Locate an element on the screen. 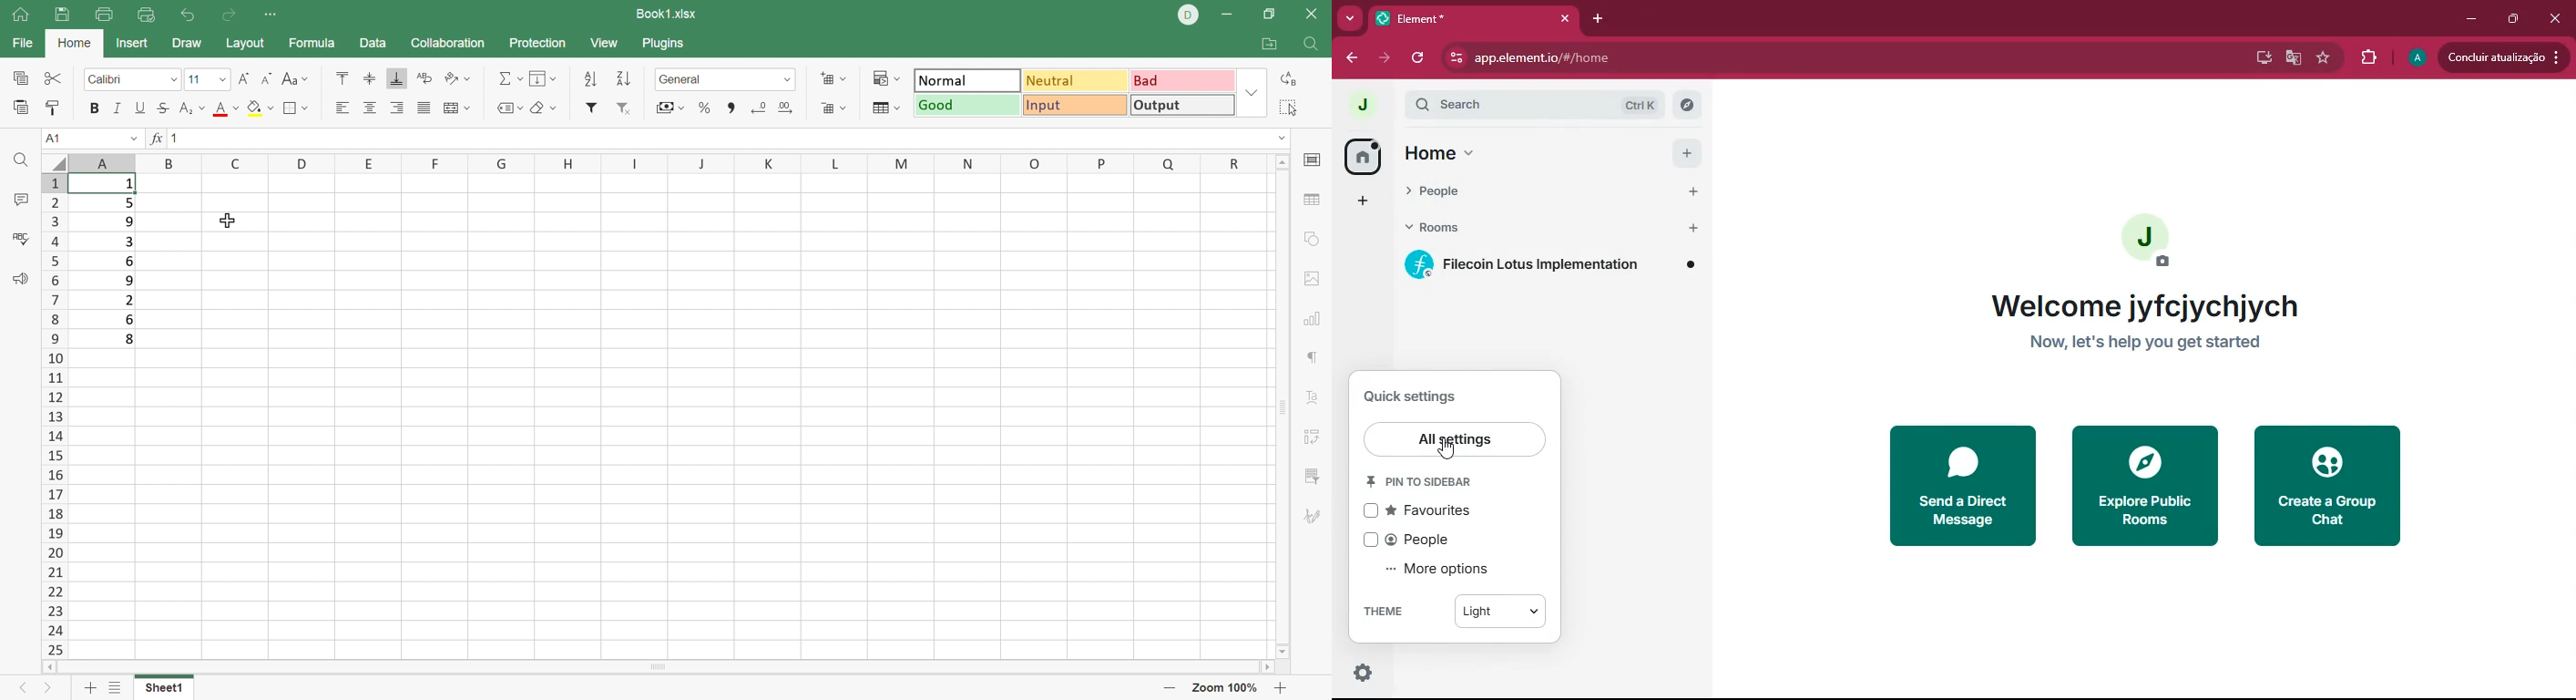 The width and height of the screenshot is (2576, 700). print is located at coordinates (105, 15).